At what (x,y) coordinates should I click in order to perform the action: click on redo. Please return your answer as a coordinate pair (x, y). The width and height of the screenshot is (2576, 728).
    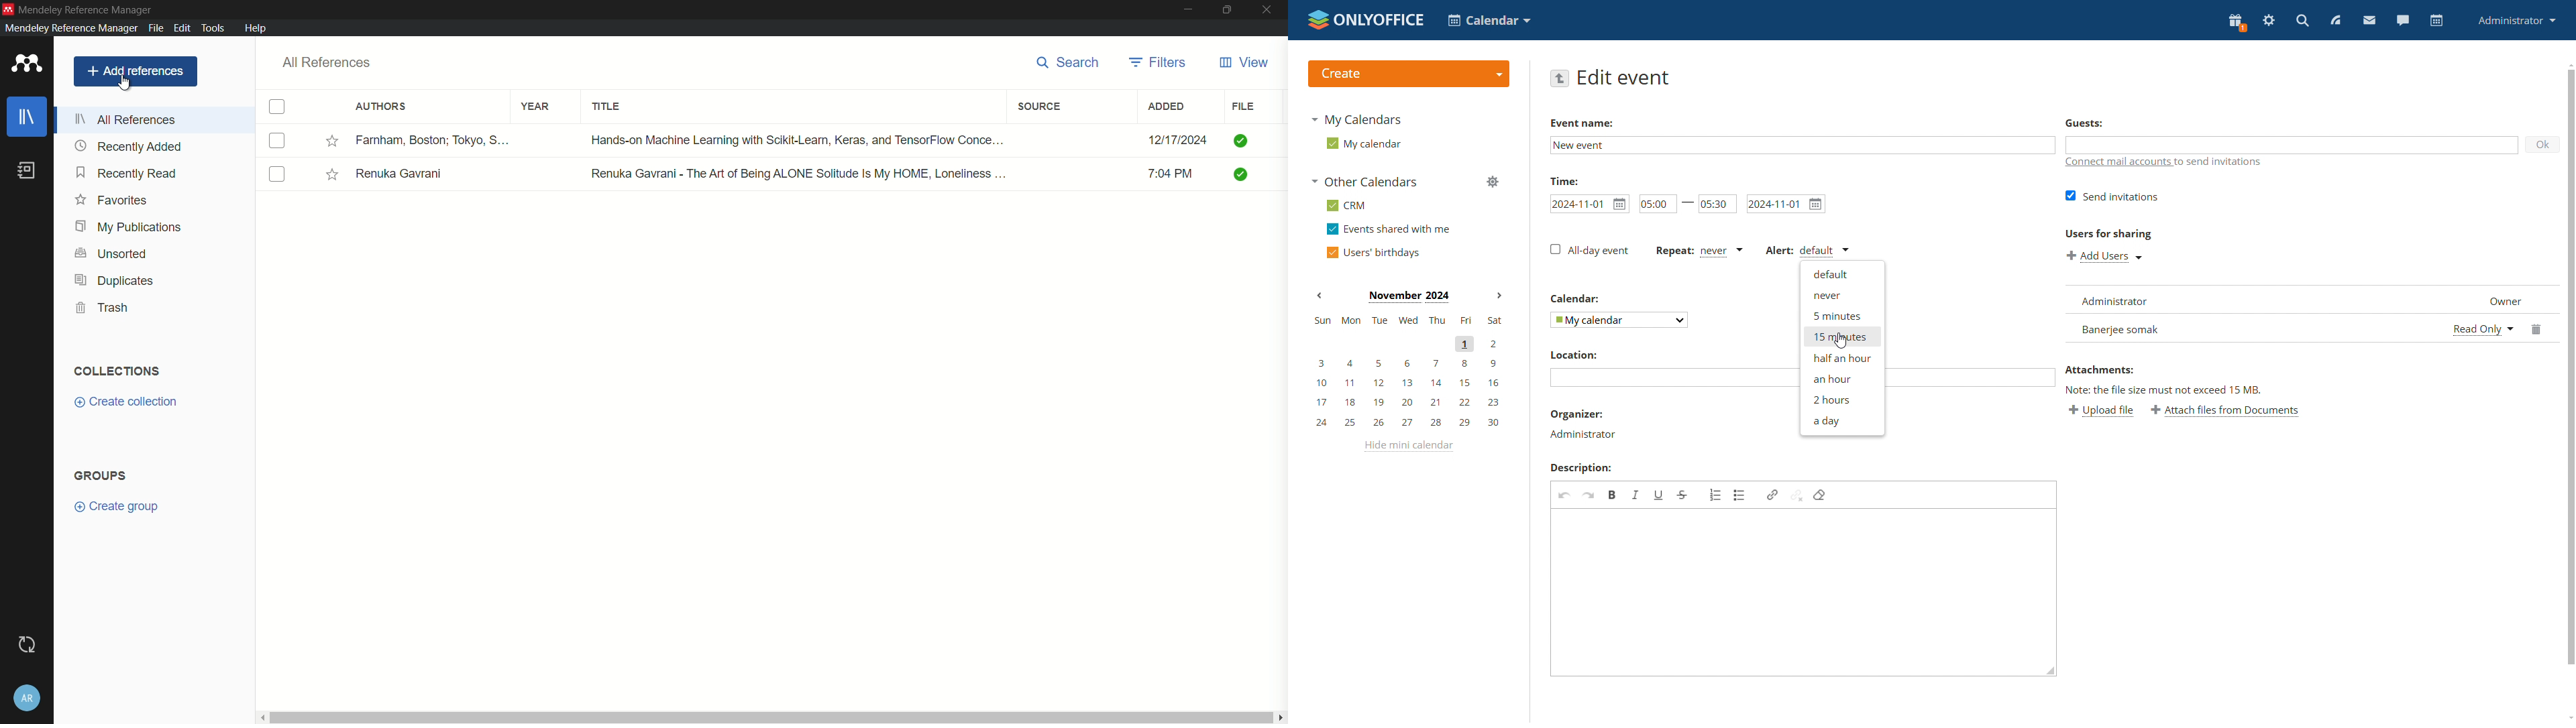
    Looking at the image, I should click on (1589, 496).